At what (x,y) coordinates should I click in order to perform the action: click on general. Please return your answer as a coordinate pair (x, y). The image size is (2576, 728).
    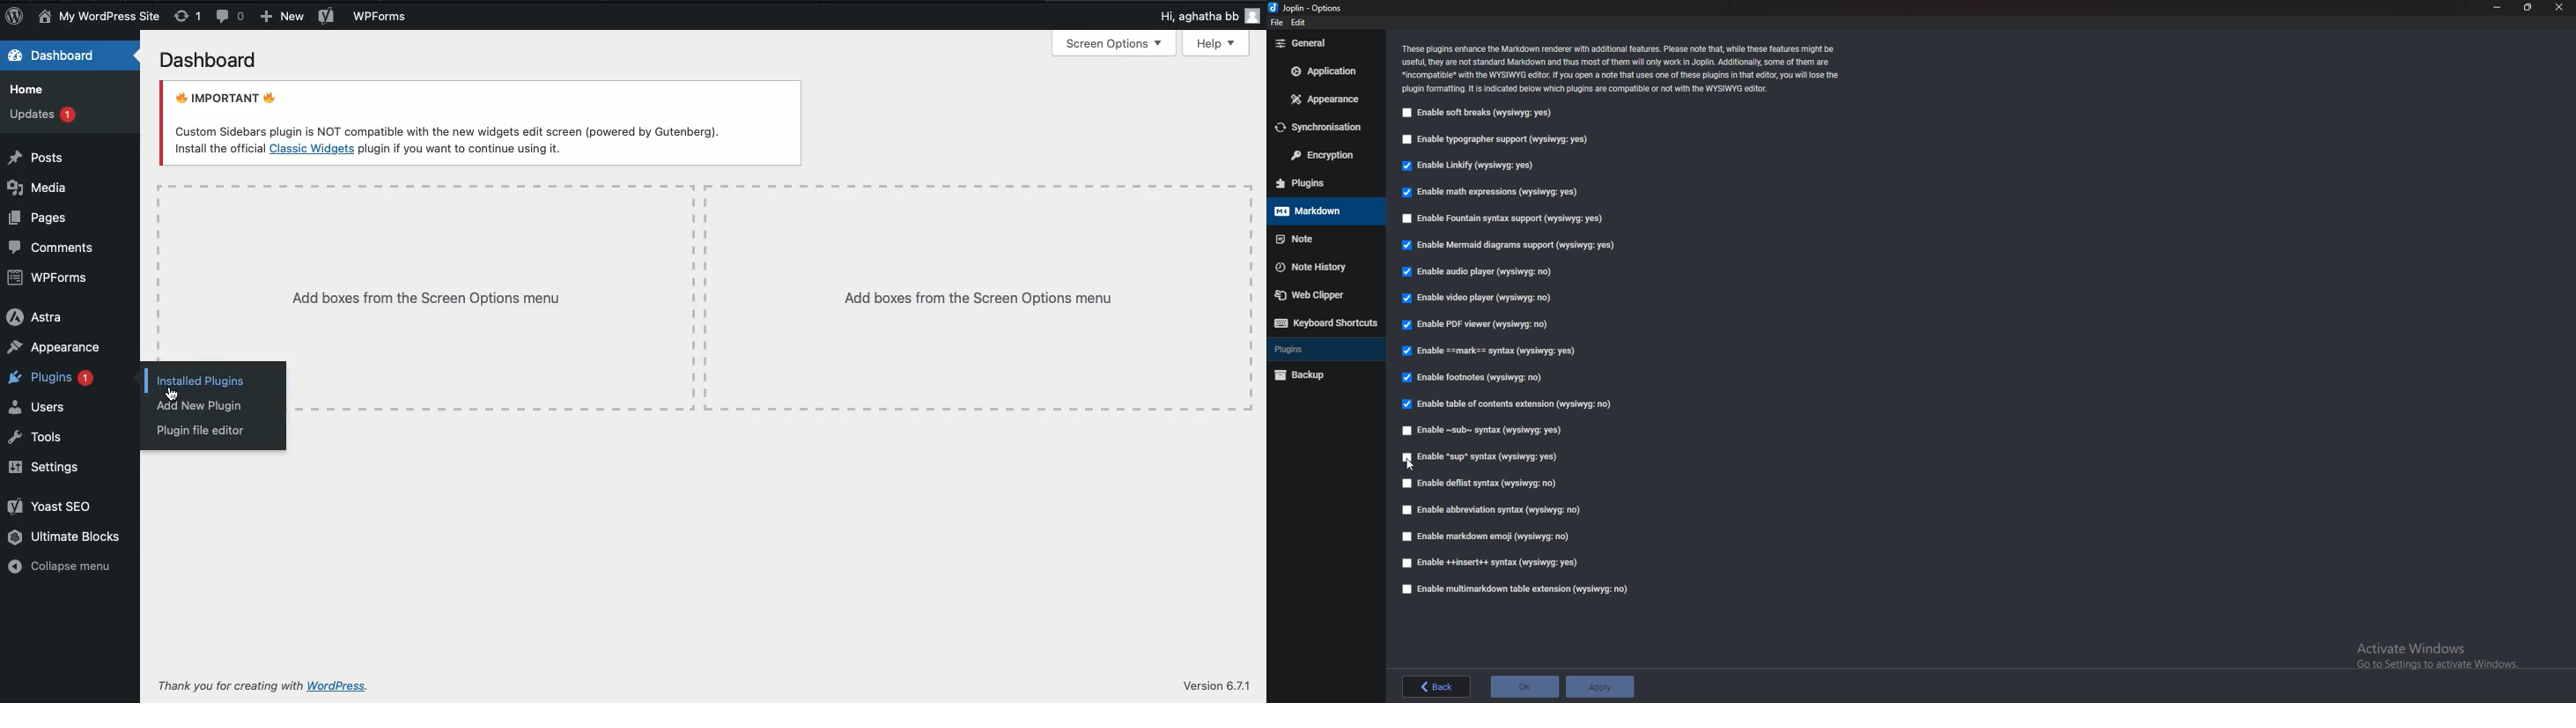
    Looking at the image, I should click on (1324, 46).